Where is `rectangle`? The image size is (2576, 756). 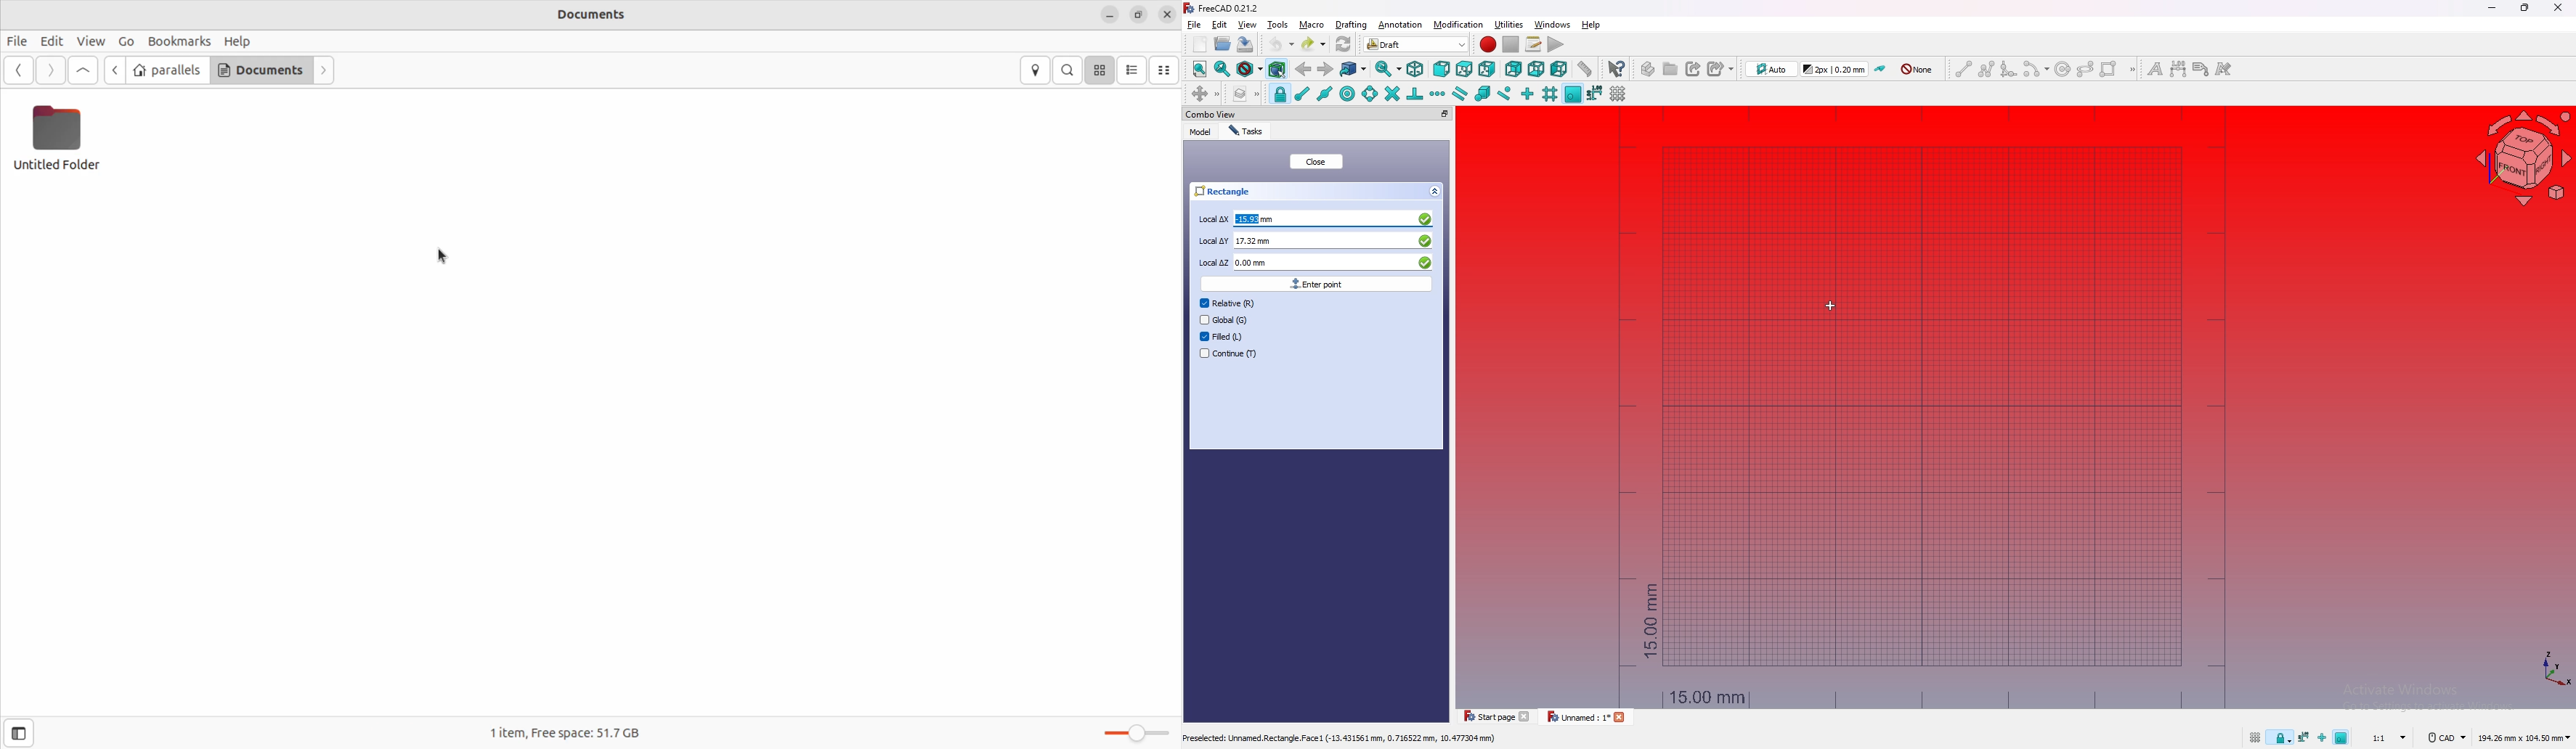
rectangle is located at coordinates (1318, 190).